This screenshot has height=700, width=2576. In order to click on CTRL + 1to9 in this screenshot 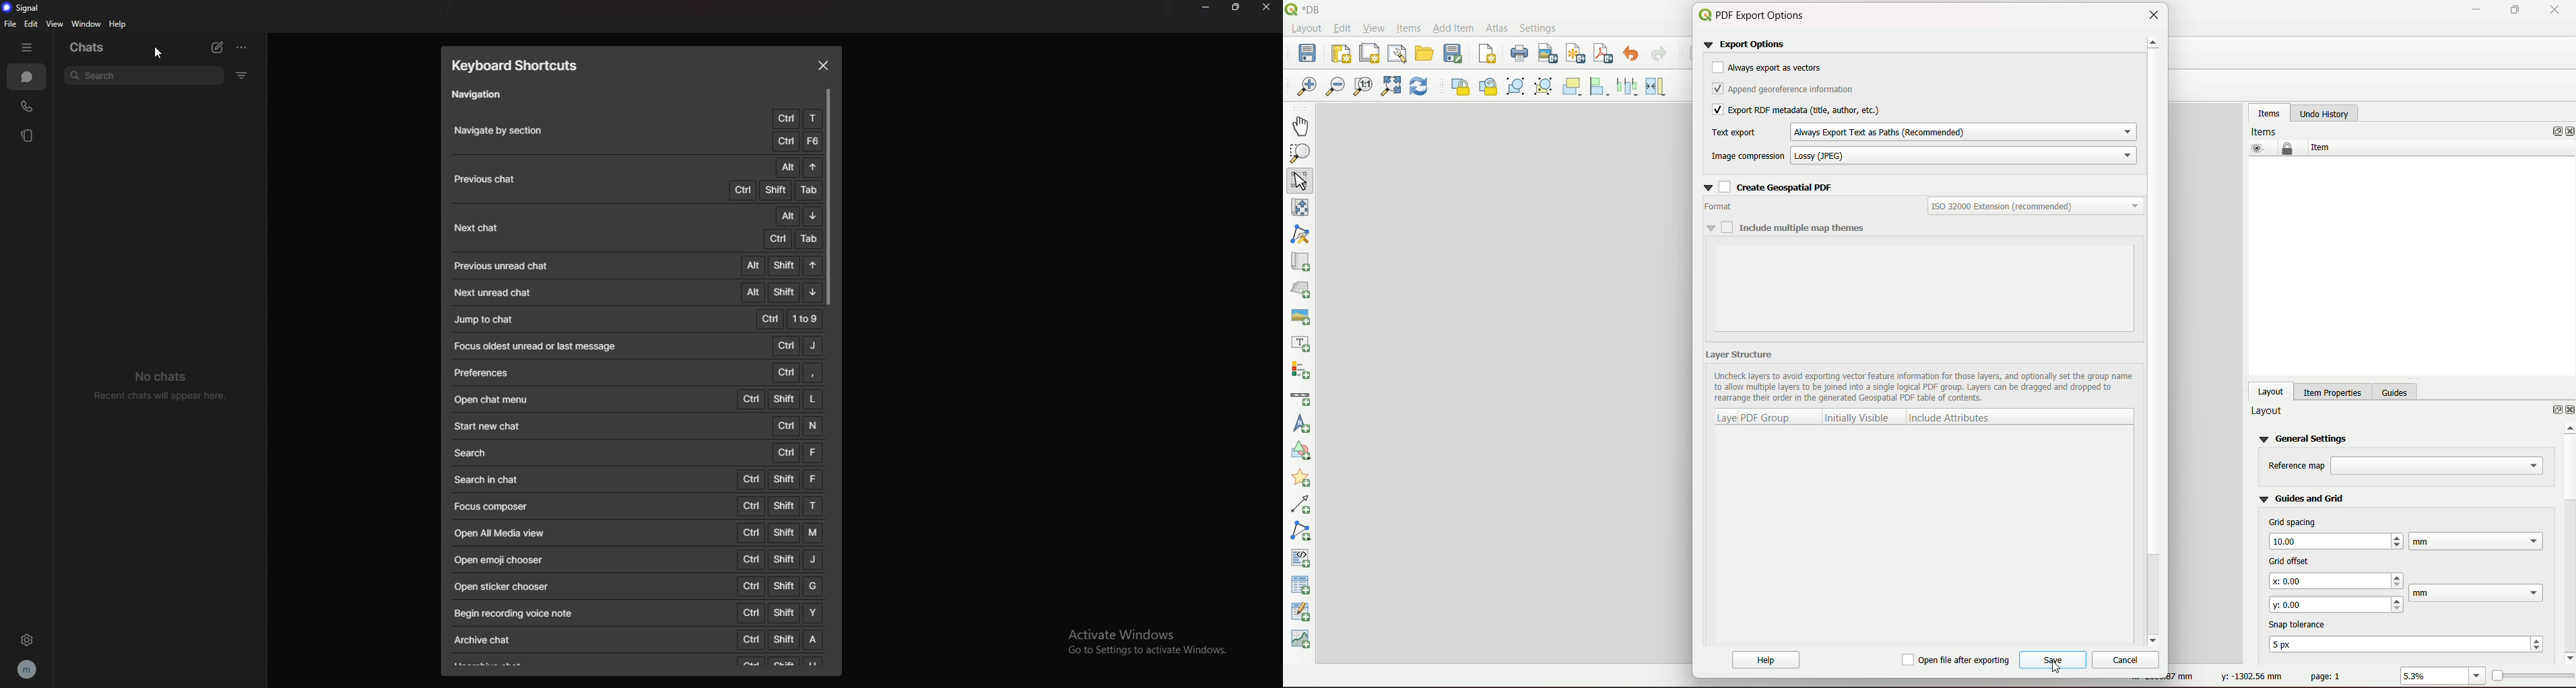, I will do `click(789, 319)`.